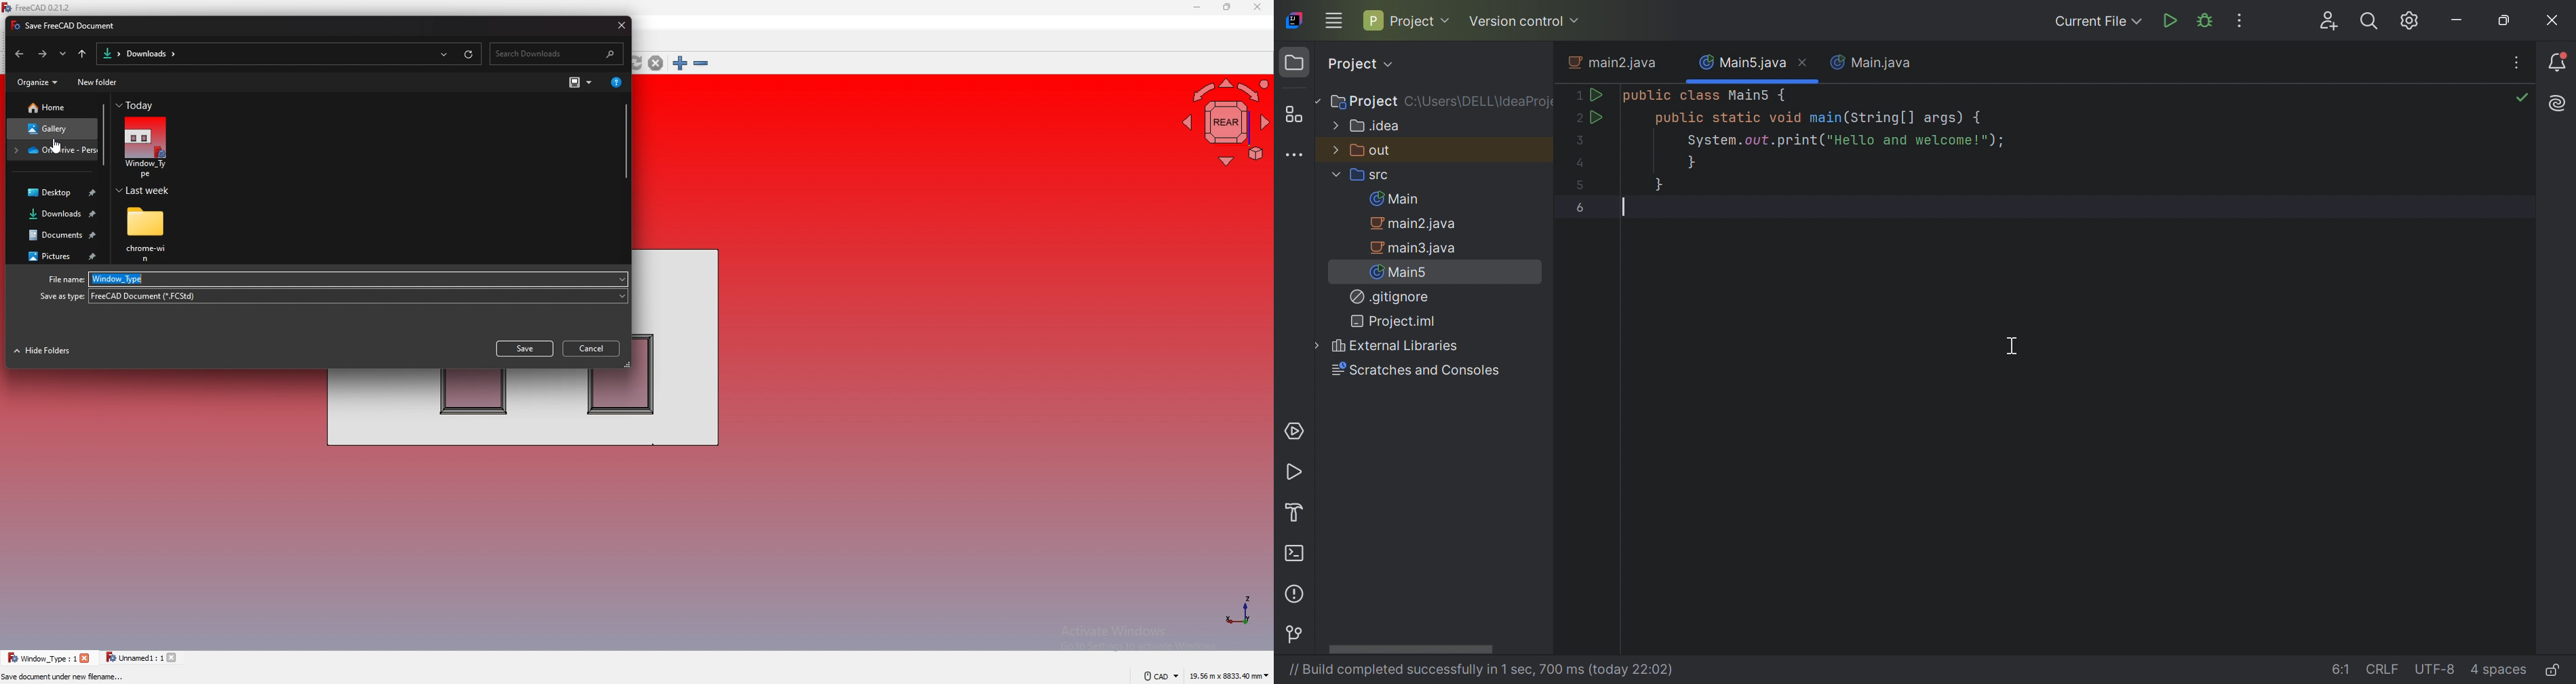  Describe the element at coordinates (618, 25) in the screenshot. I see `close` at that location.